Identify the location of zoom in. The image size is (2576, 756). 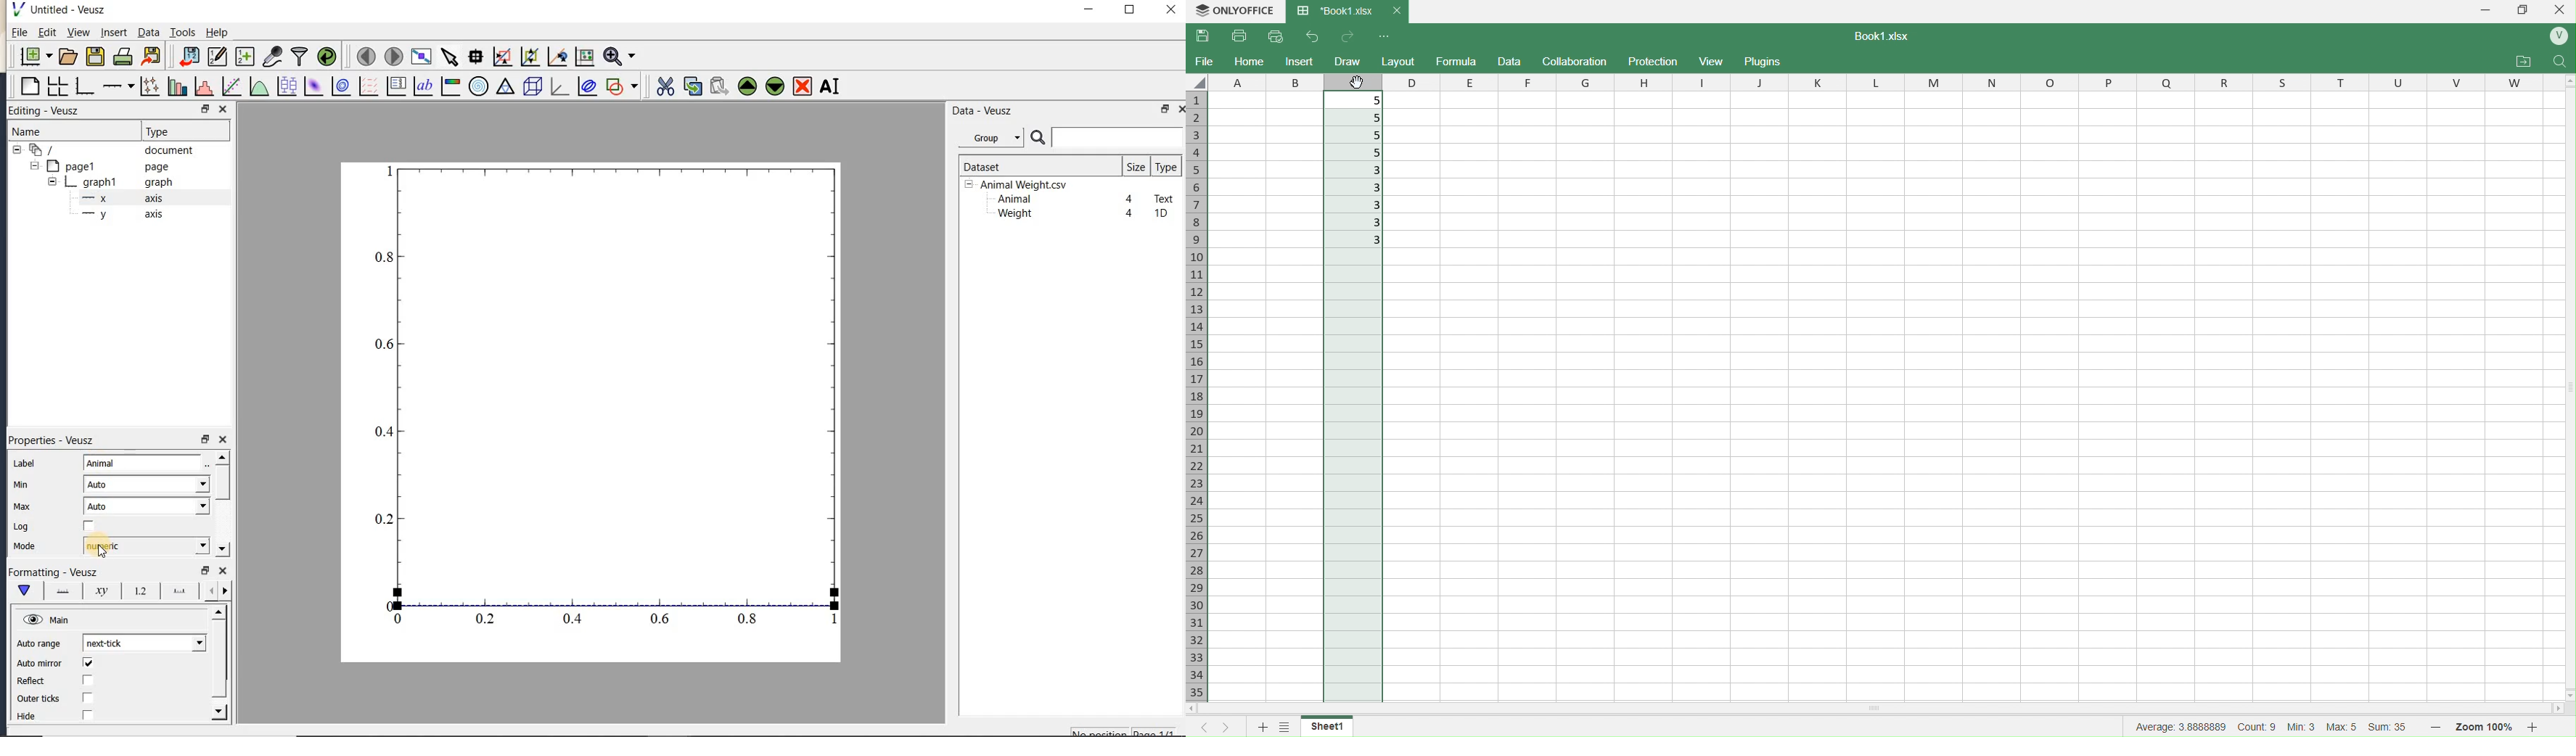
(2532, 727).